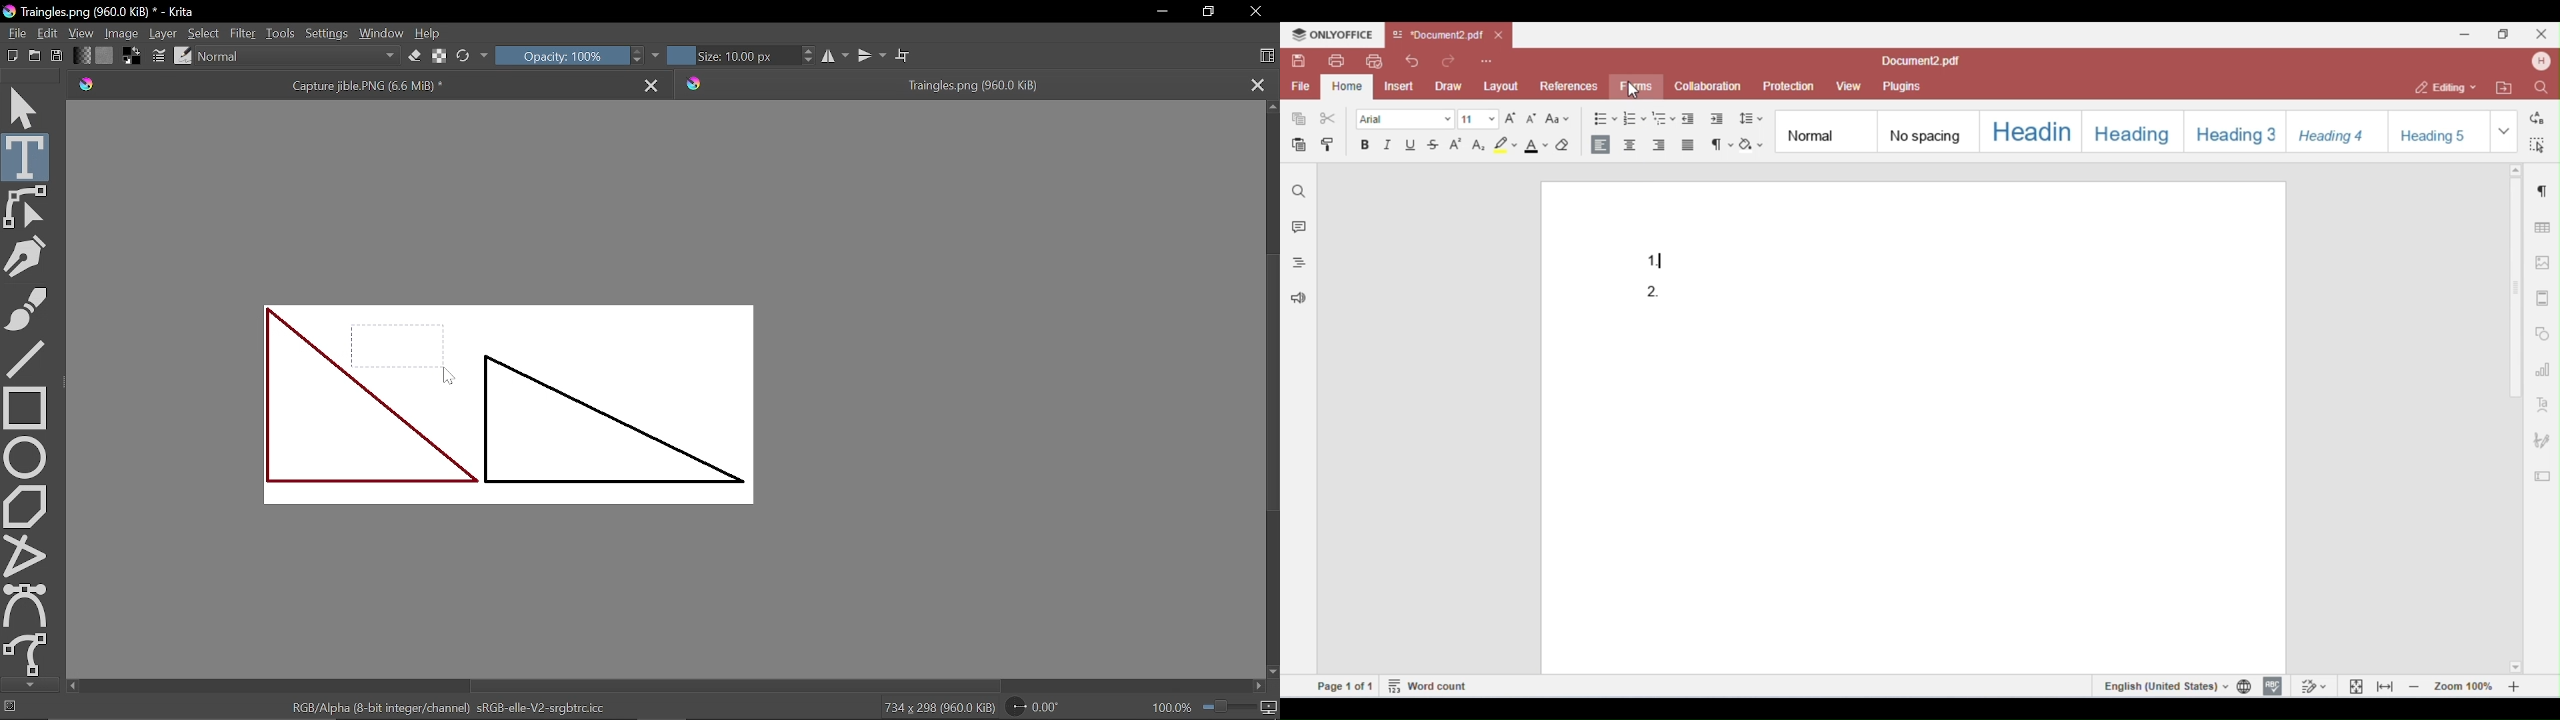 The image size is (2576, 728). Describe the element at coordinates (1401, 86) in the screenshot. I see `insert` at that location.